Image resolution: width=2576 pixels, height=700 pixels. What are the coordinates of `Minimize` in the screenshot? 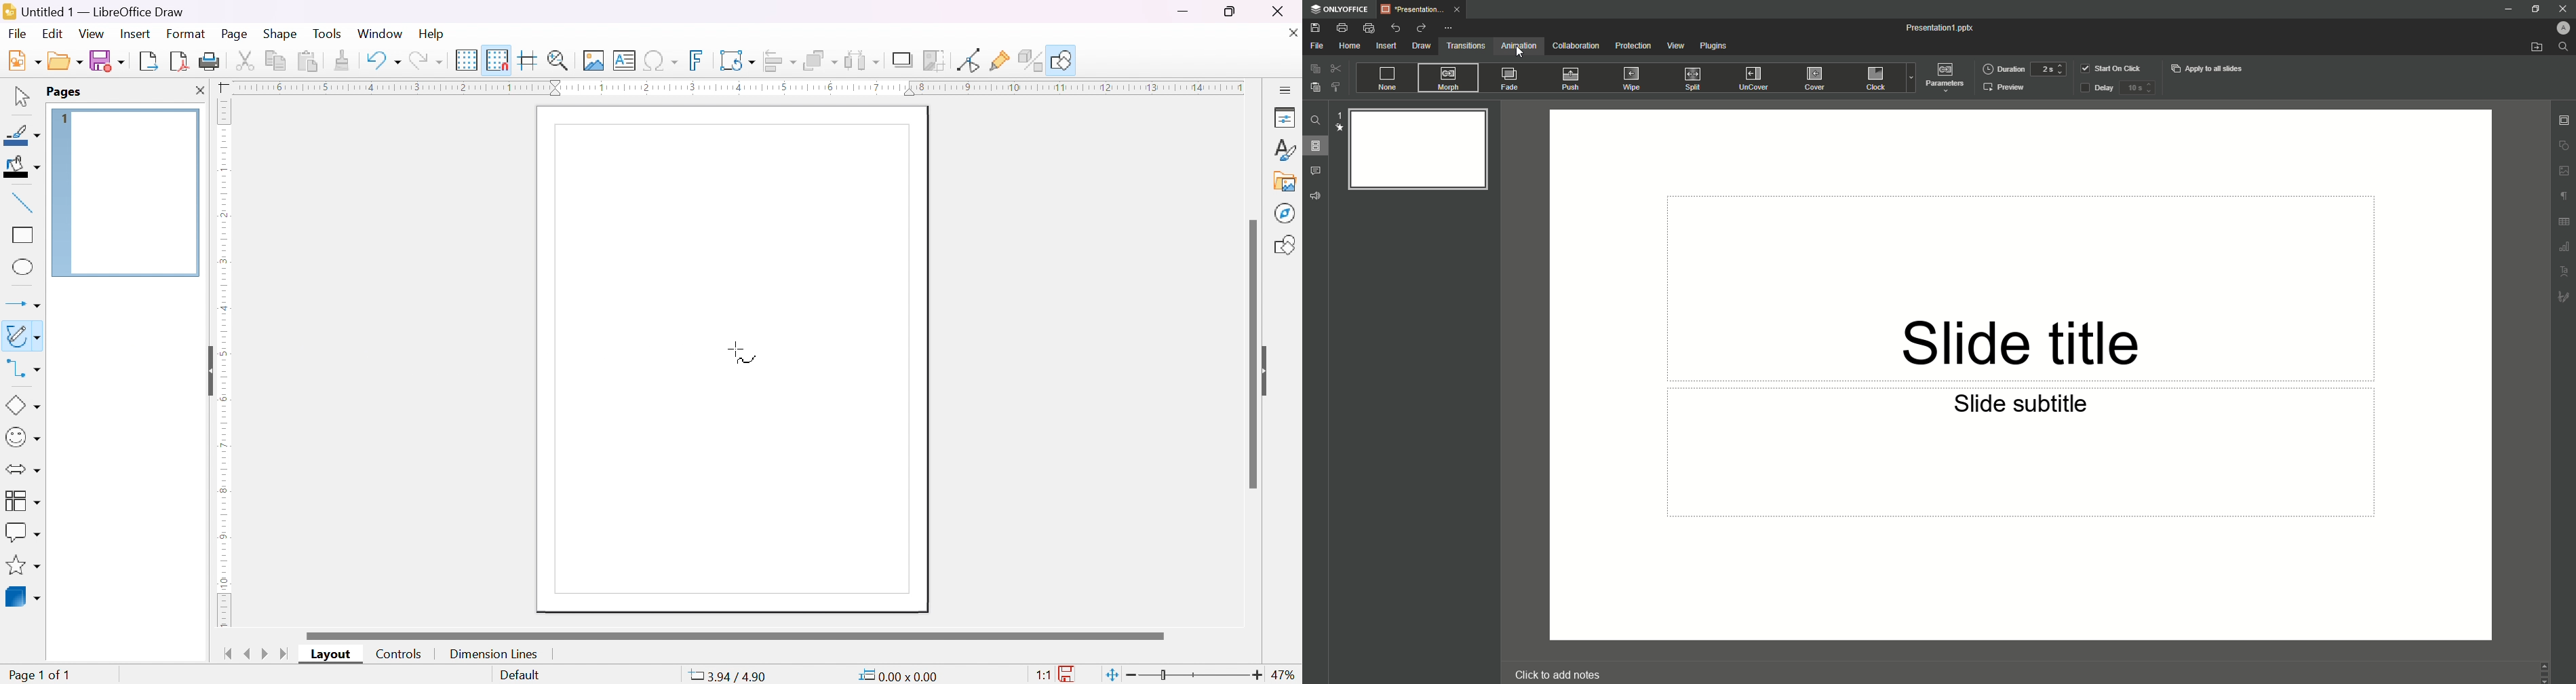 It's located at (2511, 9).